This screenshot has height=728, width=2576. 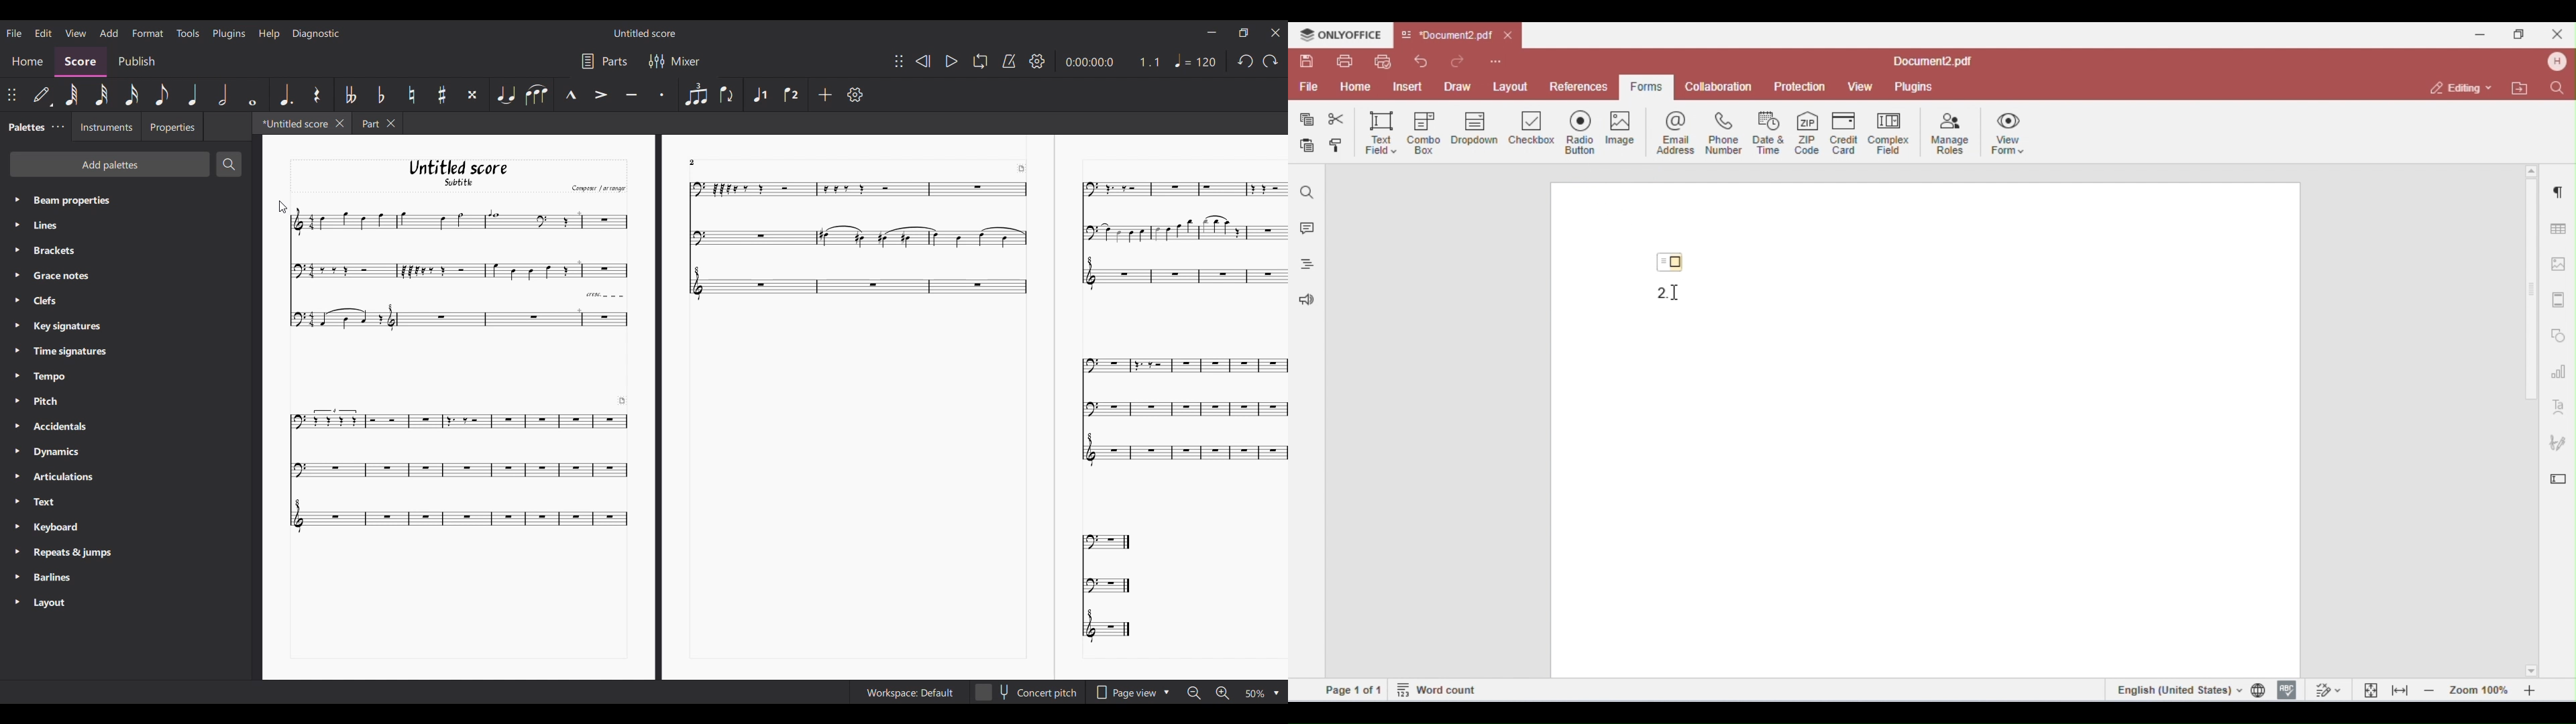 I want to click on Palette tab, so click(x=25, y=126).